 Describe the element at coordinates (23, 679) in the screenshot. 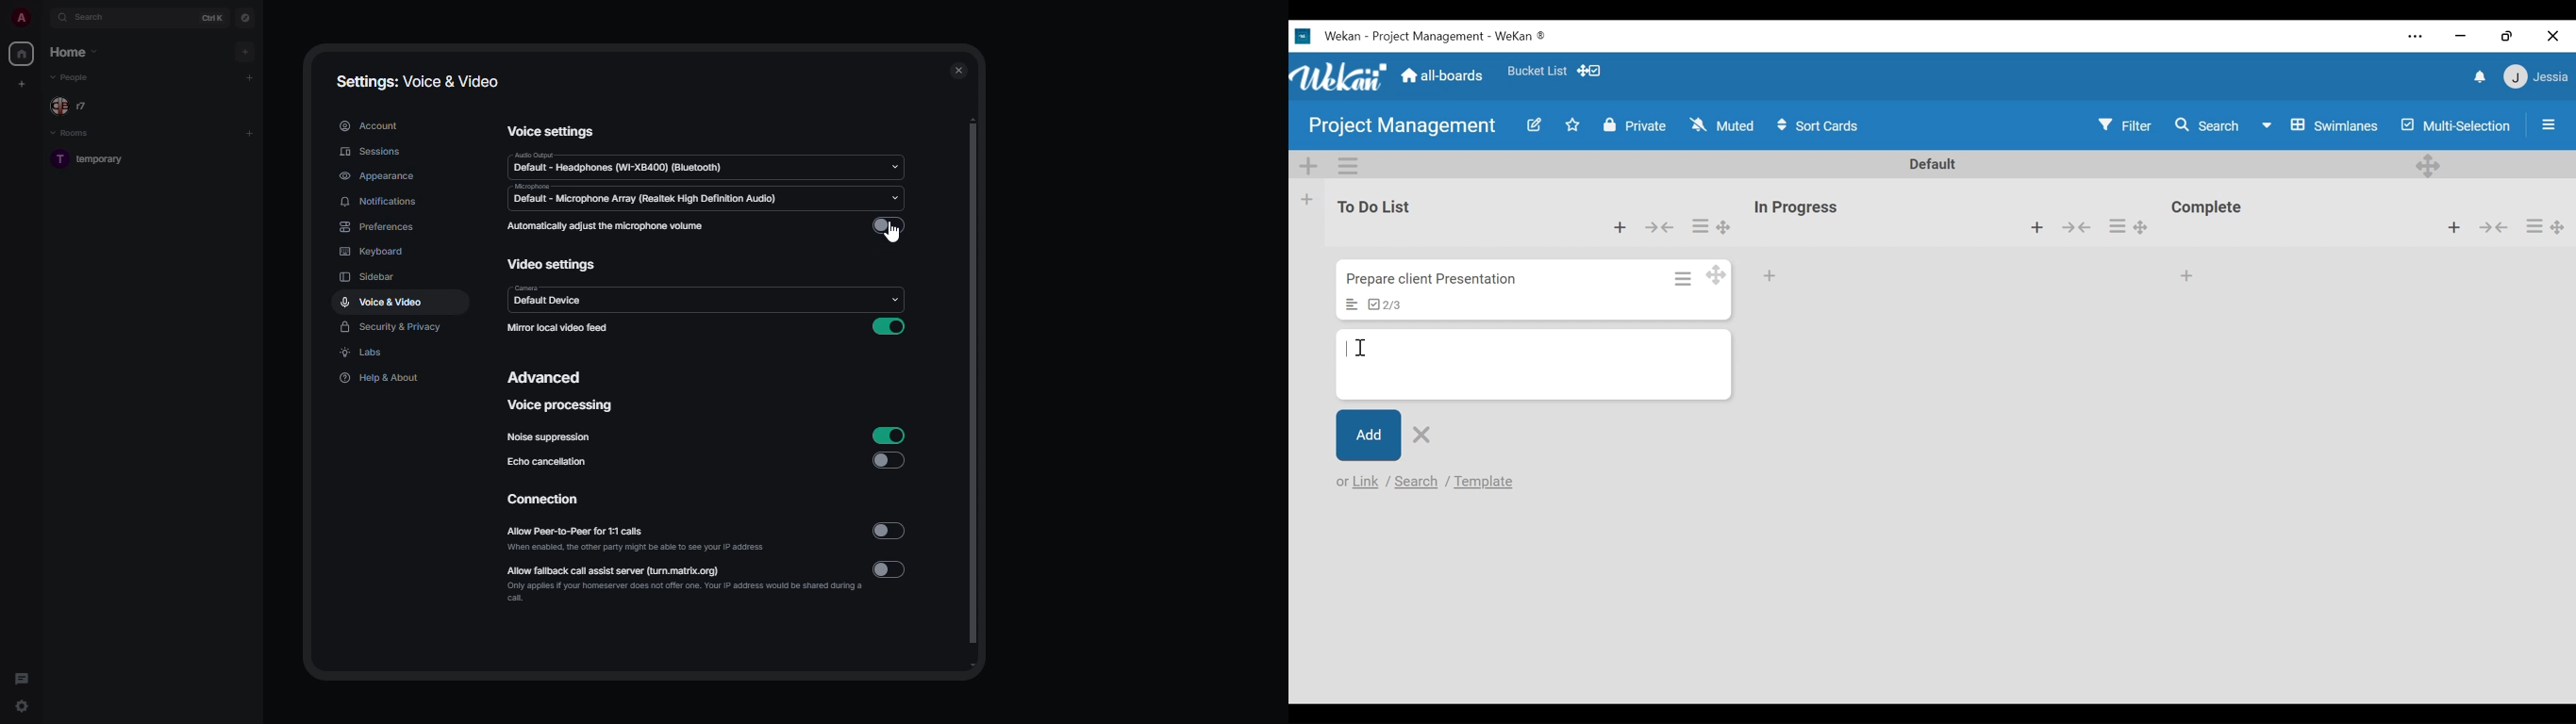

I see `threads` at that location.